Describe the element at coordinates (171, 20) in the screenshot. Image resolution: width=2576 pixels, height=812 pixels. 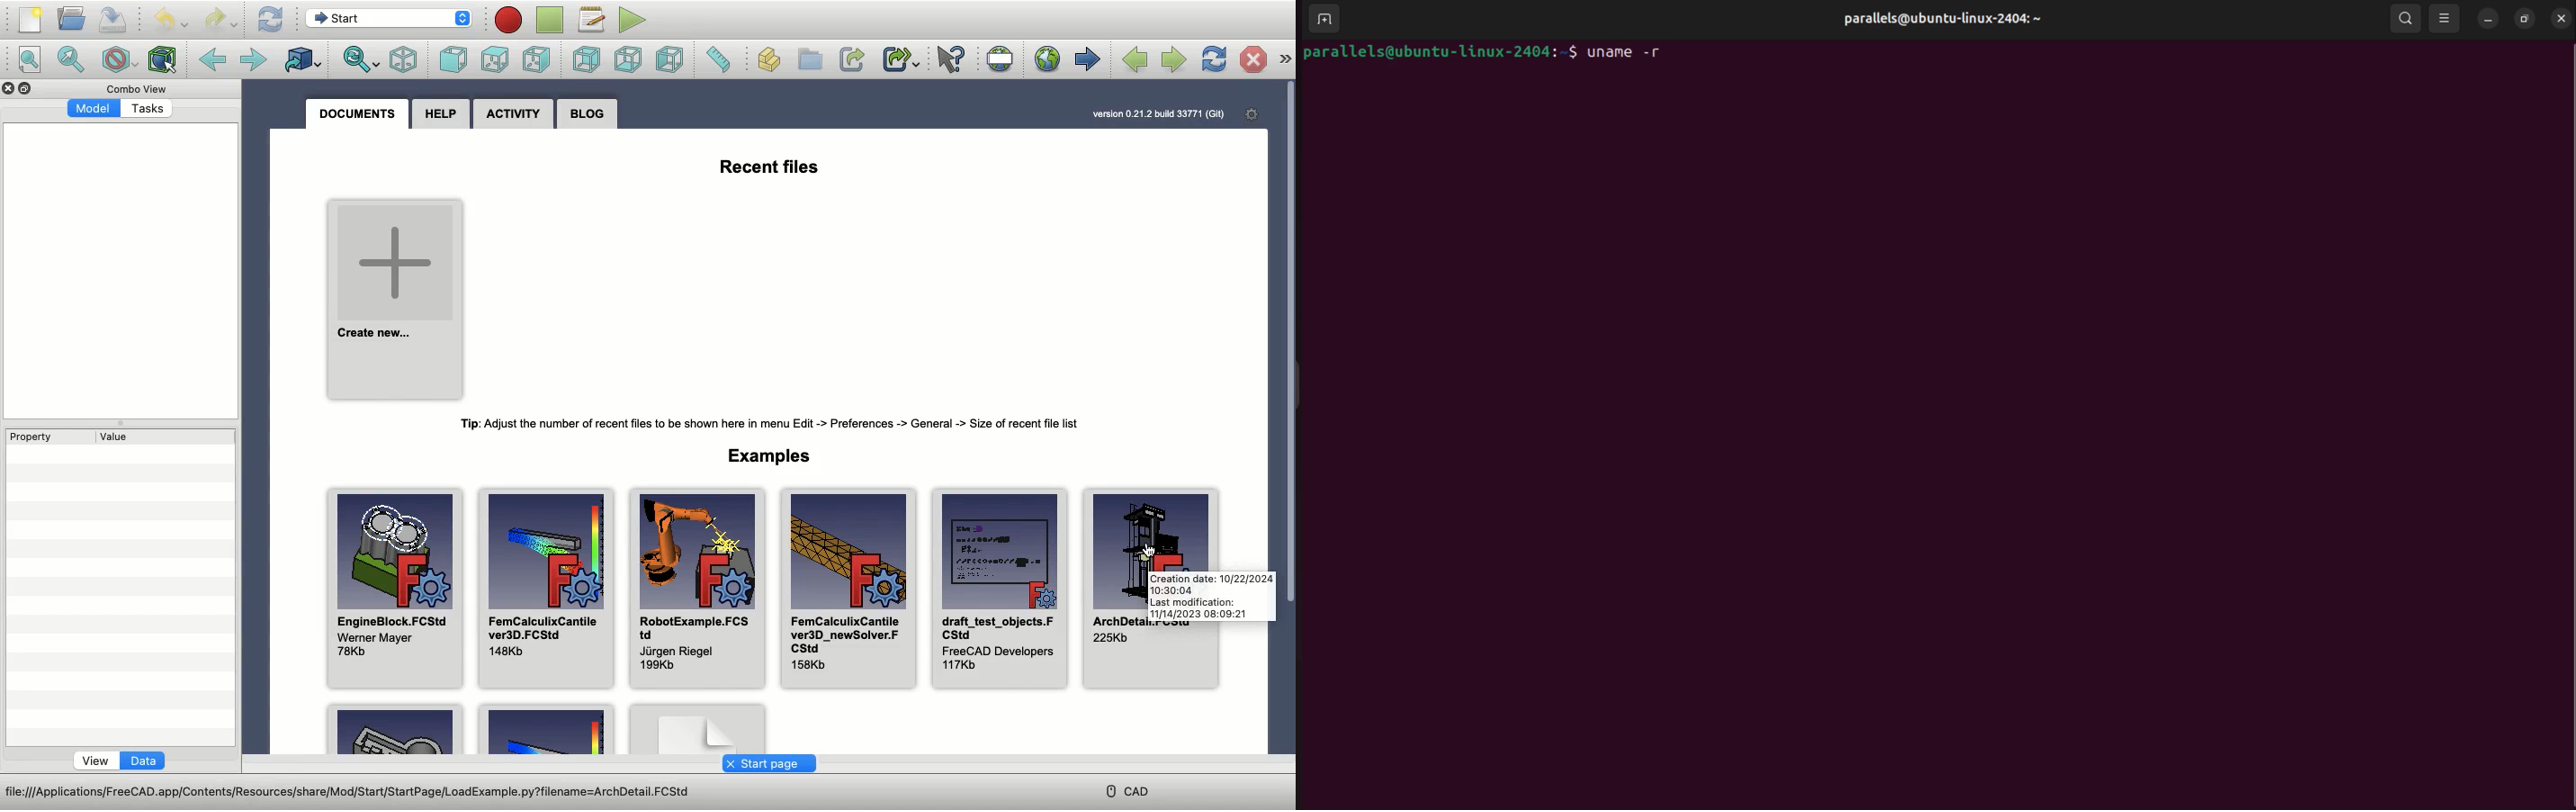
I see `Undo` at that location.